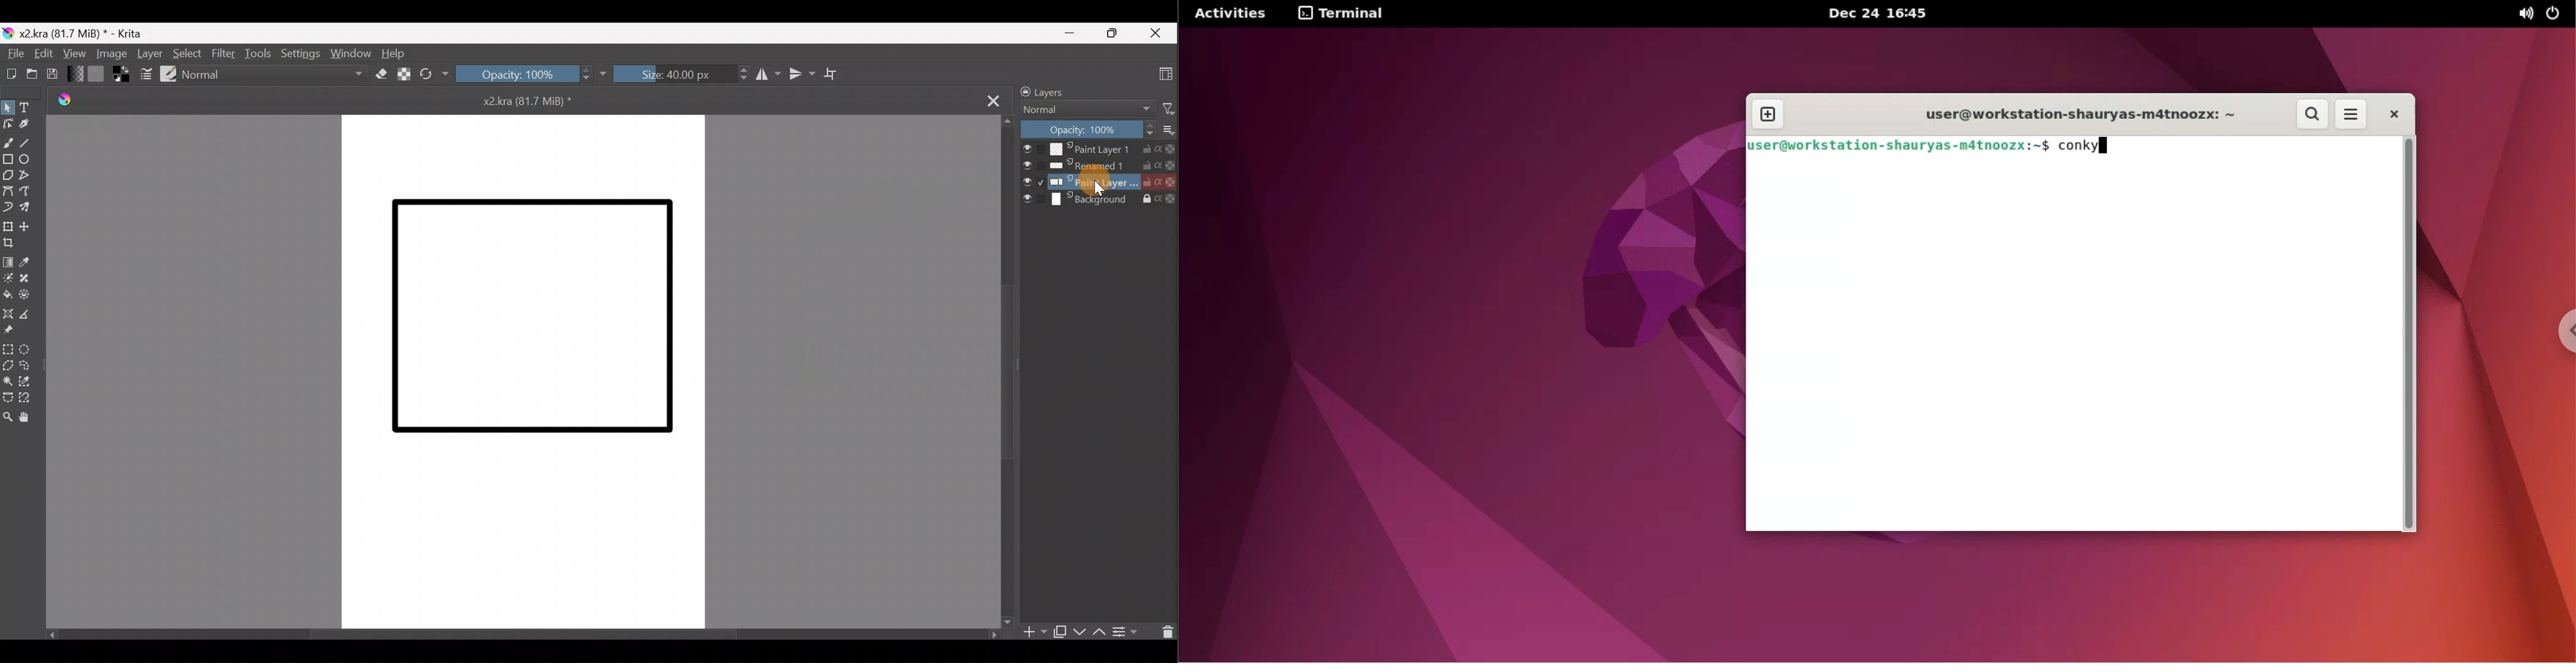 The width and height of the screenshot is (2576, 672). I want to click on Edit, so click(42, 53).